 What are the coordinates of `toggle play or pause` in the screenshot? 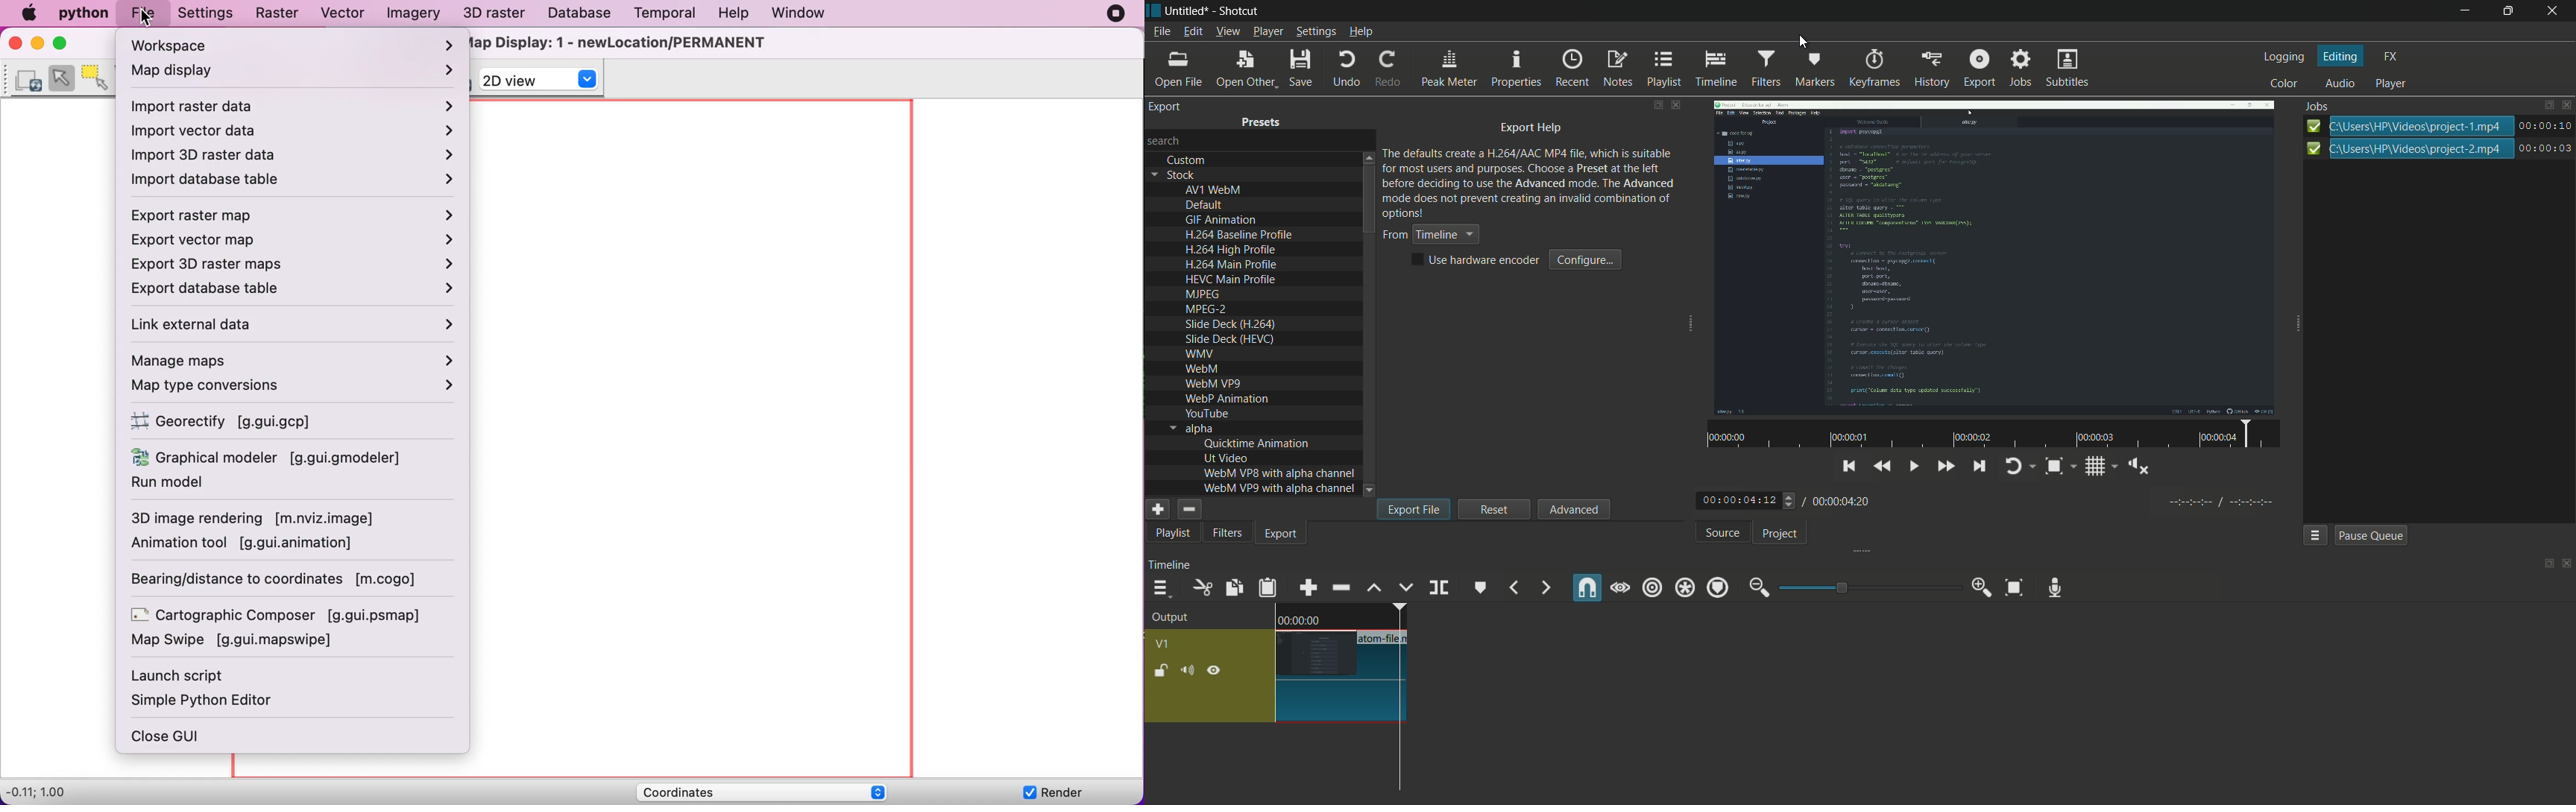 It's located at (2076, 502).